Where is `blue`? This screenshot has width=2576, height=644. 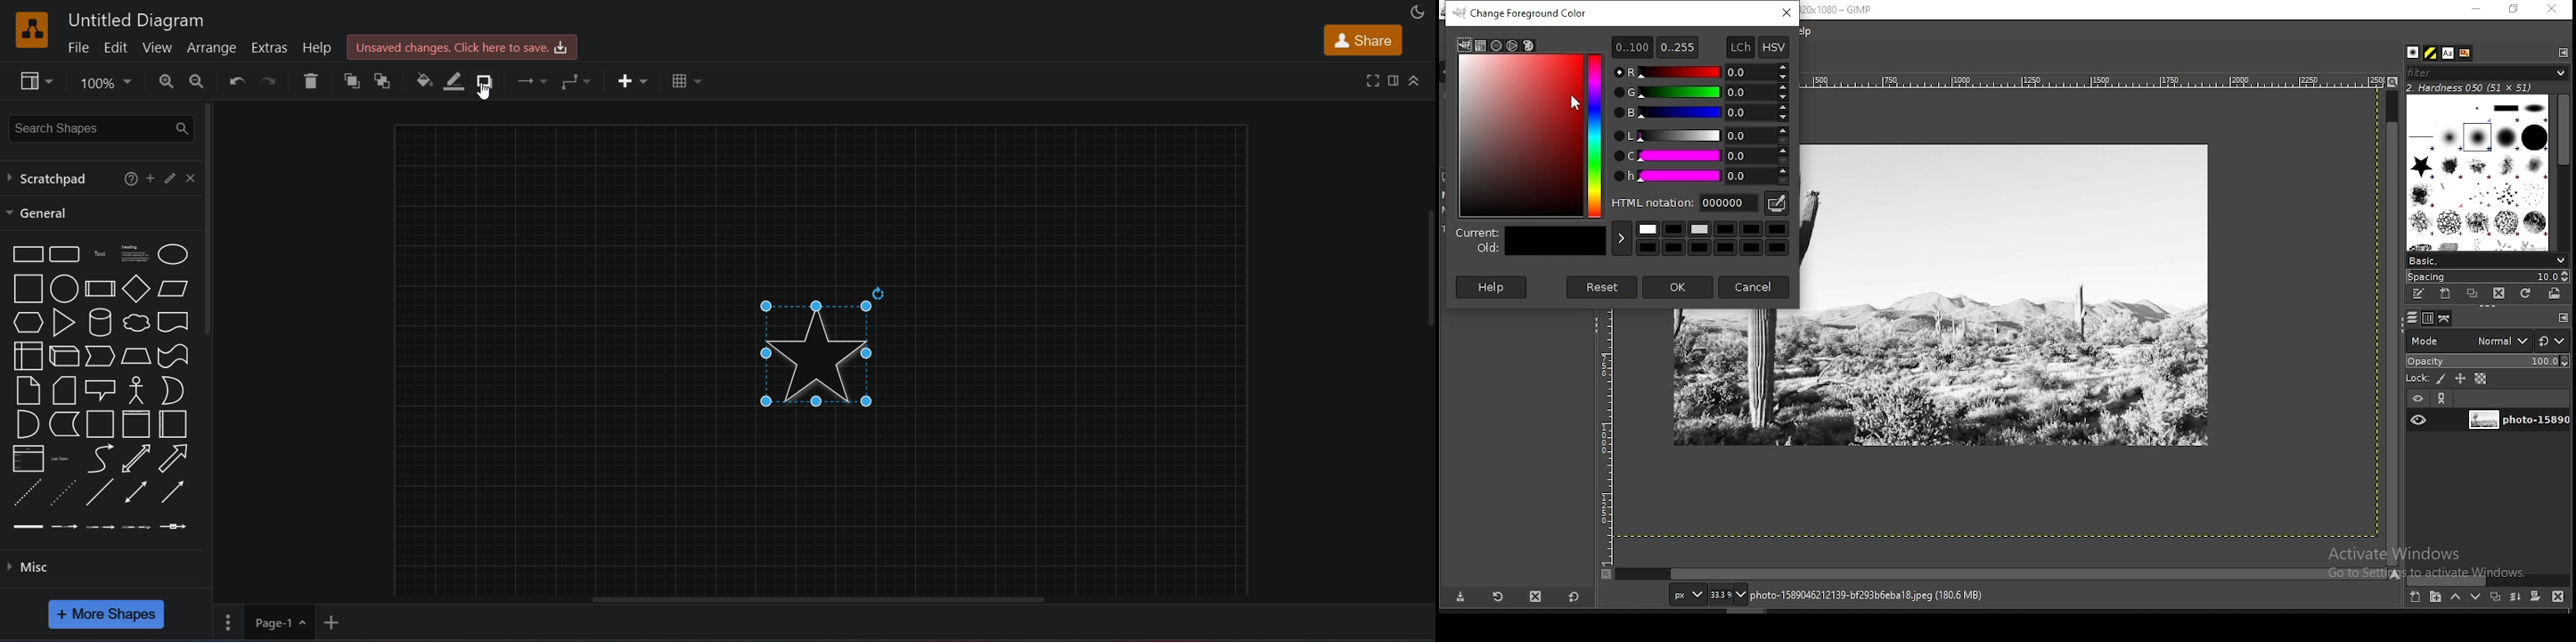 blue is located at coordinates (1700, 112).